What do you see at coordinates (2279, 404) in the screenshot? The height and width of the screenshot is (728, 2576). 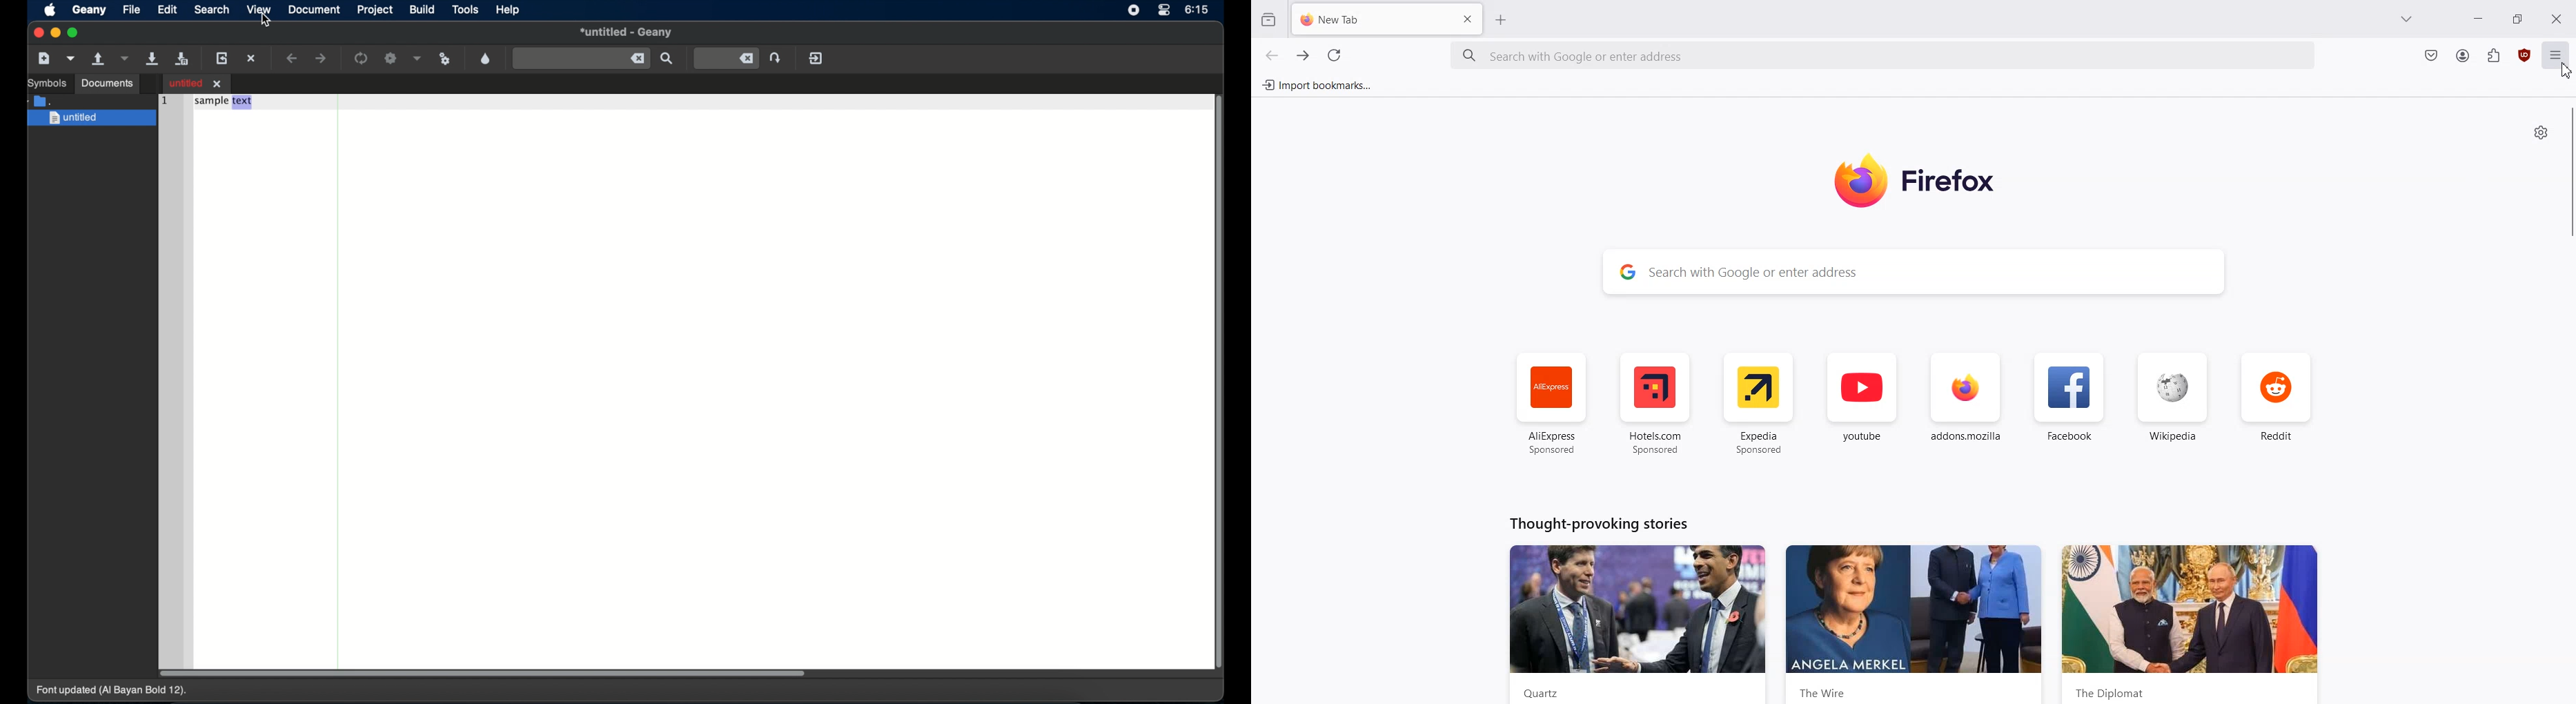 I see `Reddit` at bounding box center [2279, 404].